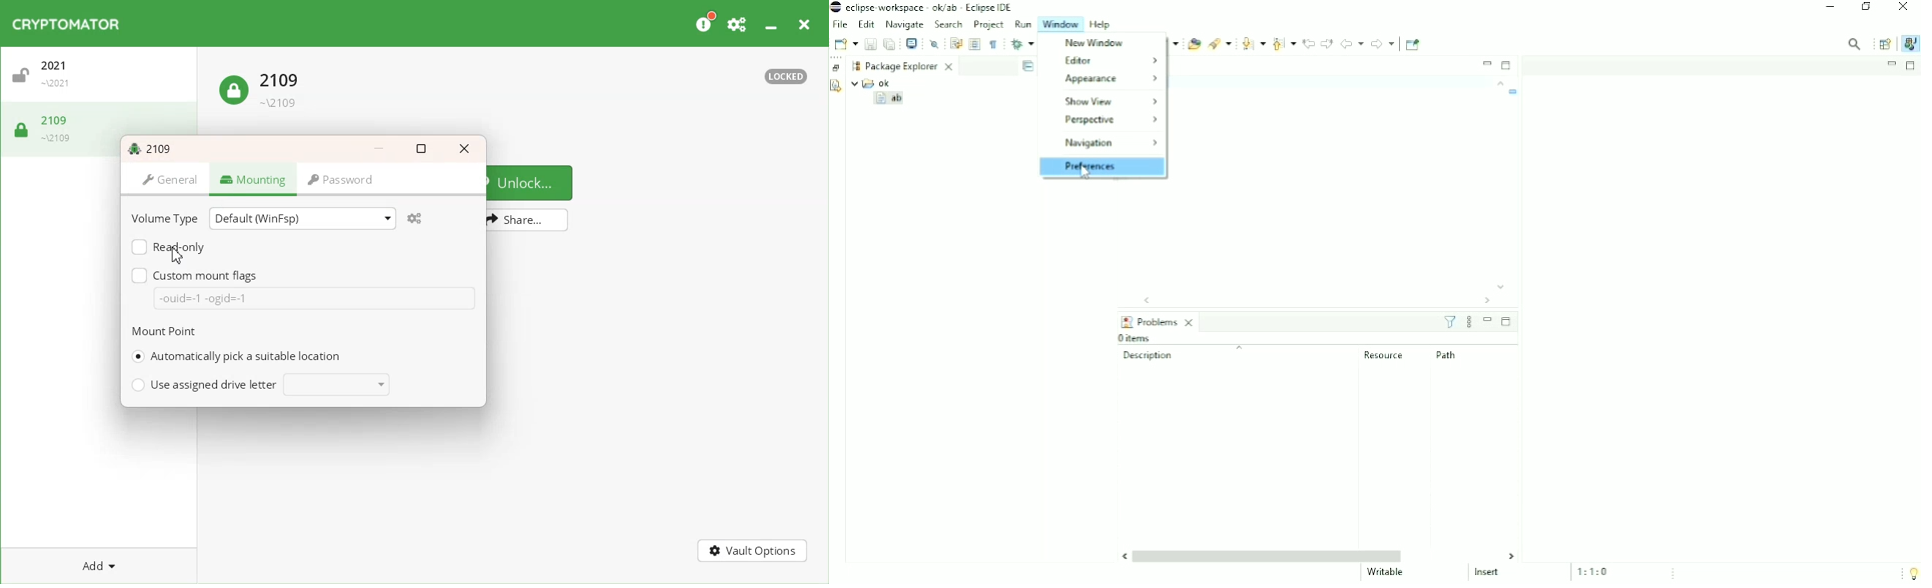  What do you see at coordinates (532, 181) in the screenshot?
I see `Unlock` at bounding box center [532, 181].